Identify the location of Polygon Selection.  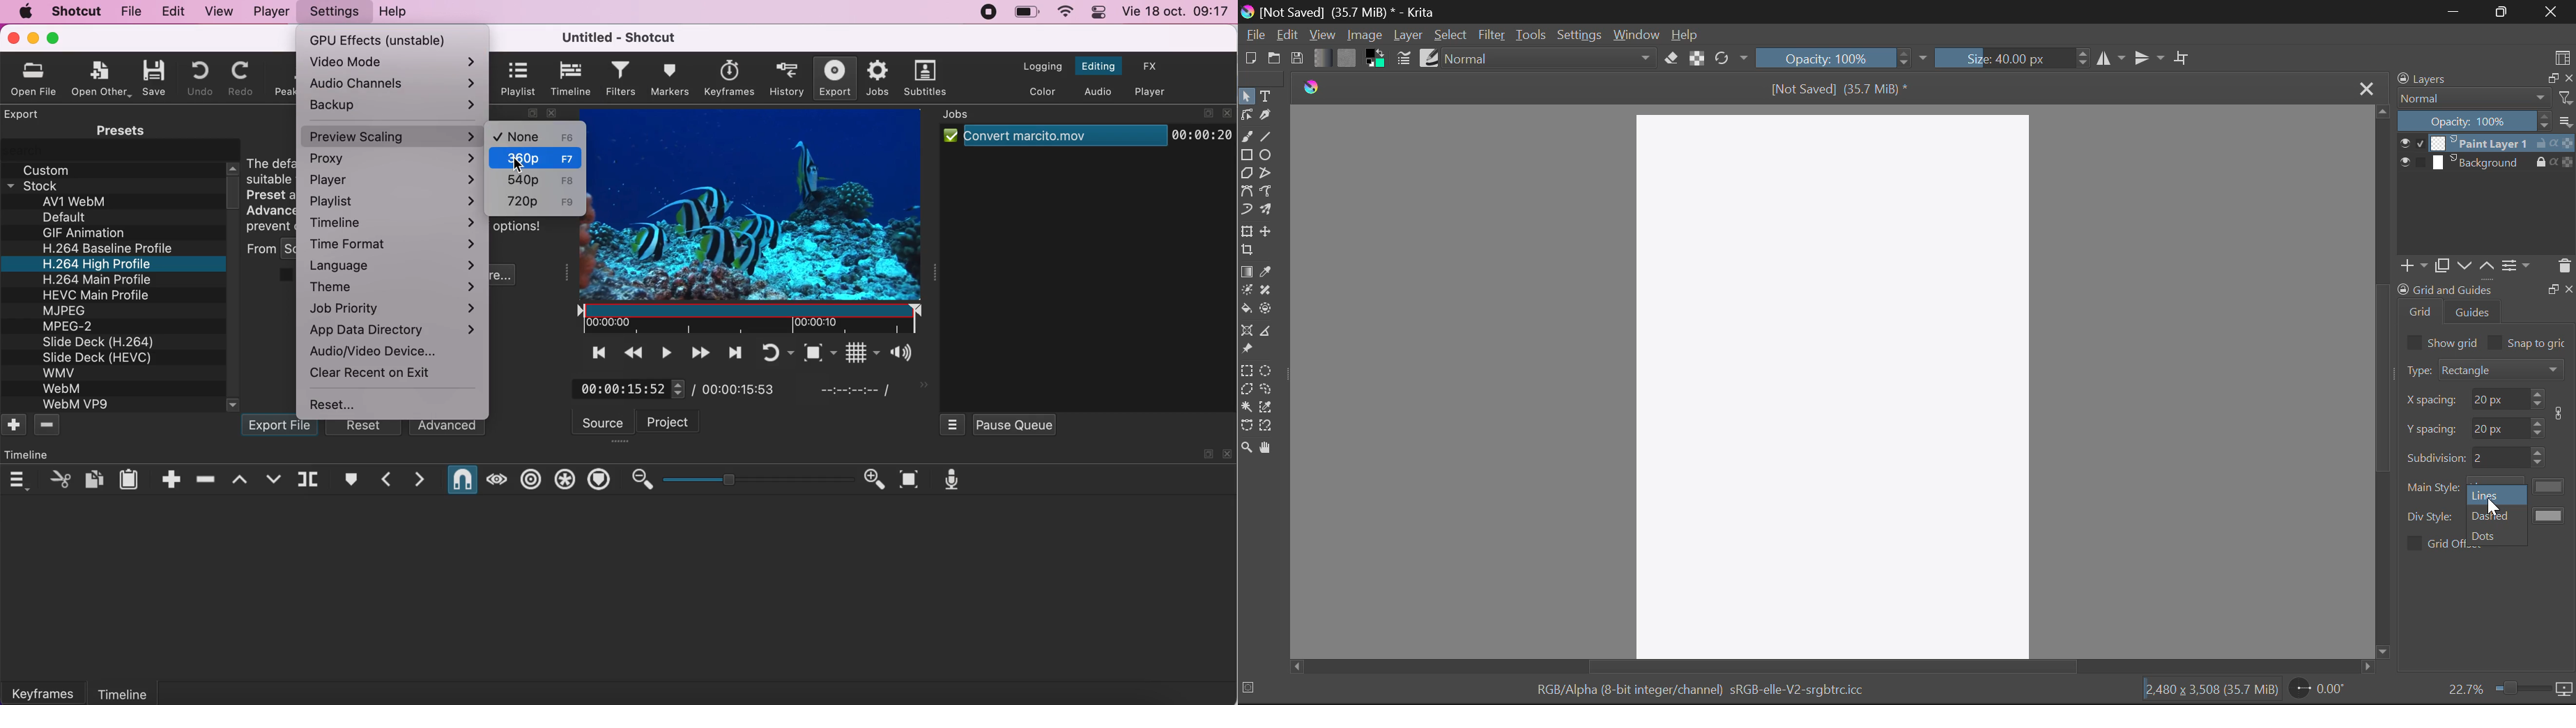
(1246, 391).